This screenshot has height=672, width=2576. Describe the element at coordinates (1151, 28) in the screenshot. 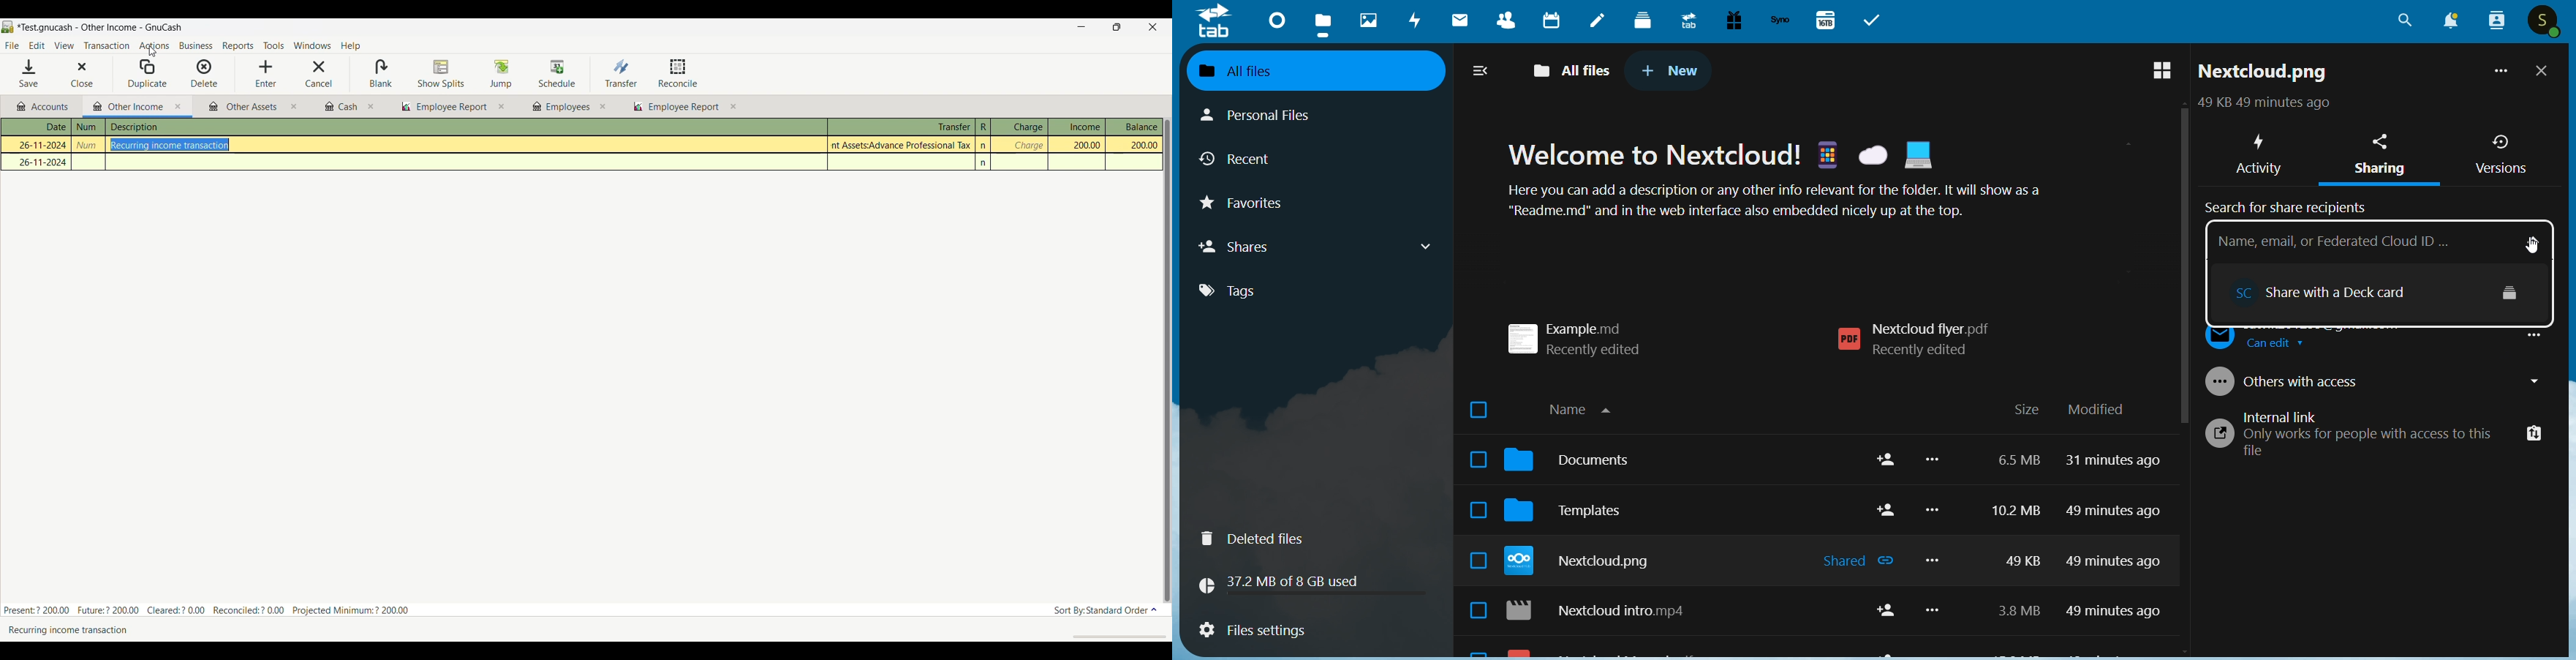

I see `Close interface` at that location.